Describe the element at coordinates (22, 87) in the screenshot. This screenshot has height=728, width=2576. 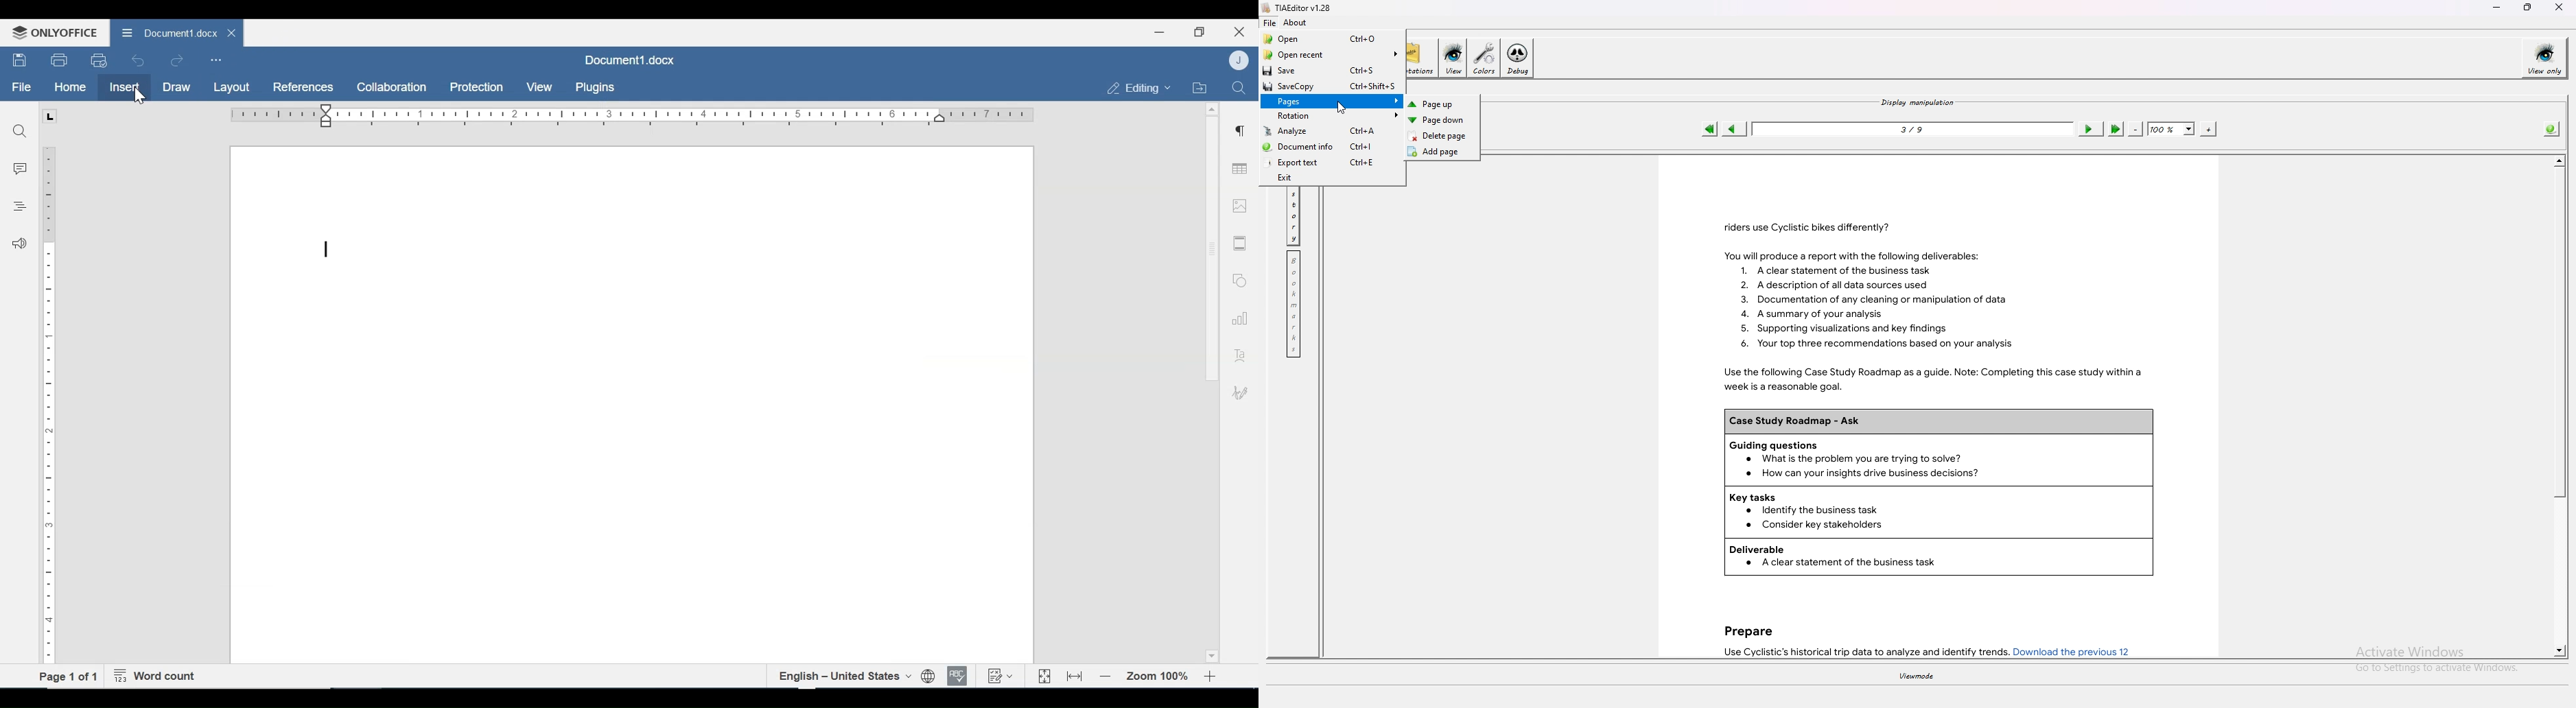
I see `File` at that location.